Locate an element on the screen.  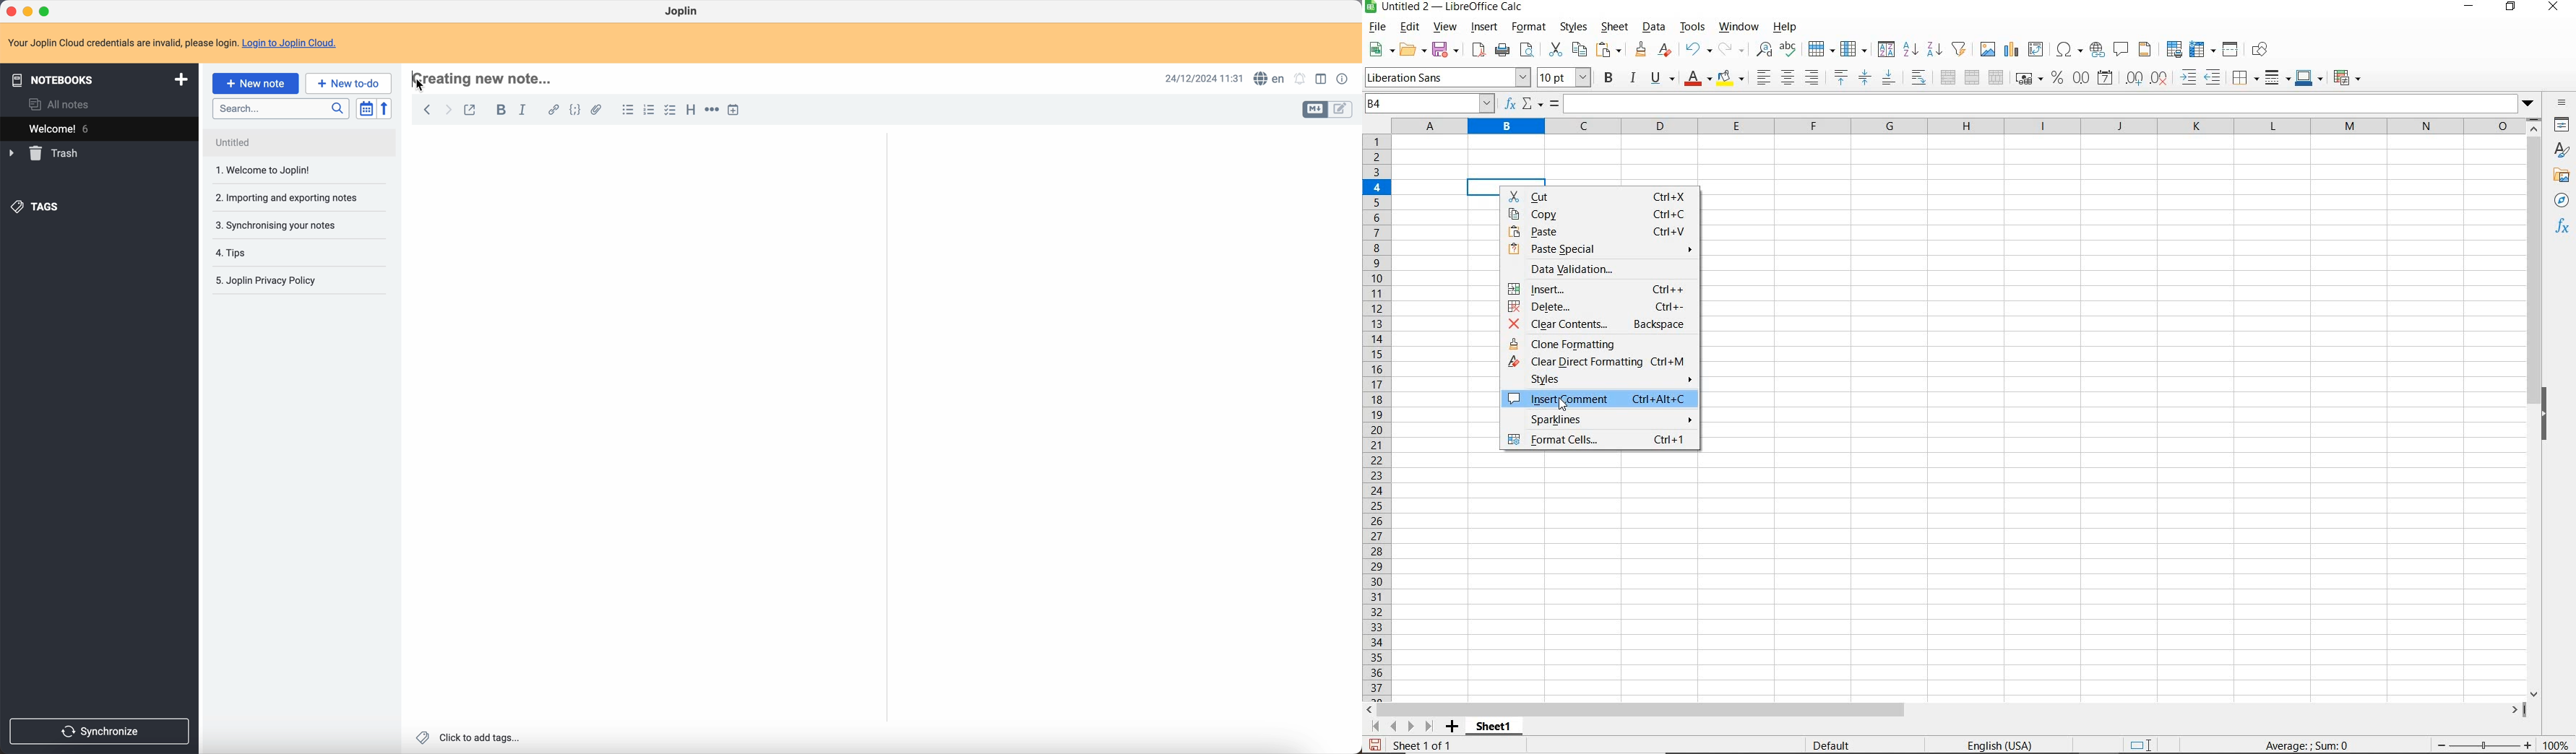
sheet1 is located at coordinates (1496, 729).